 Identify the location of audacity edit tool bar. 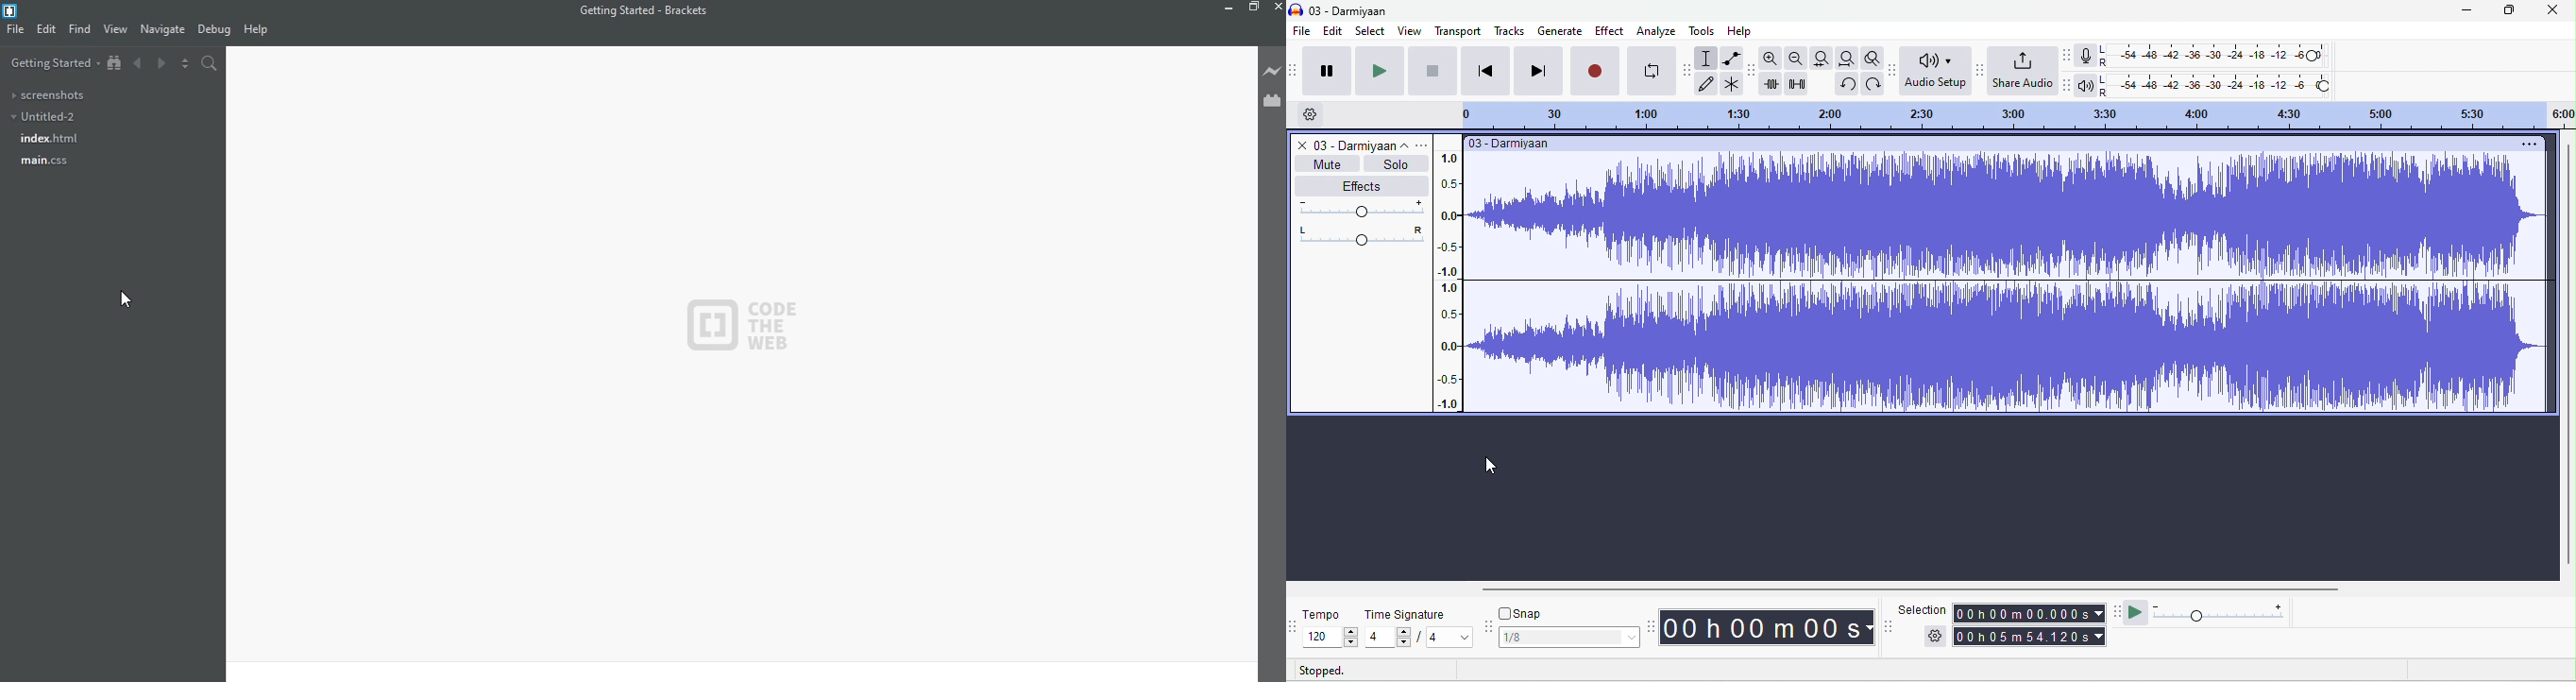
(1754, 72).